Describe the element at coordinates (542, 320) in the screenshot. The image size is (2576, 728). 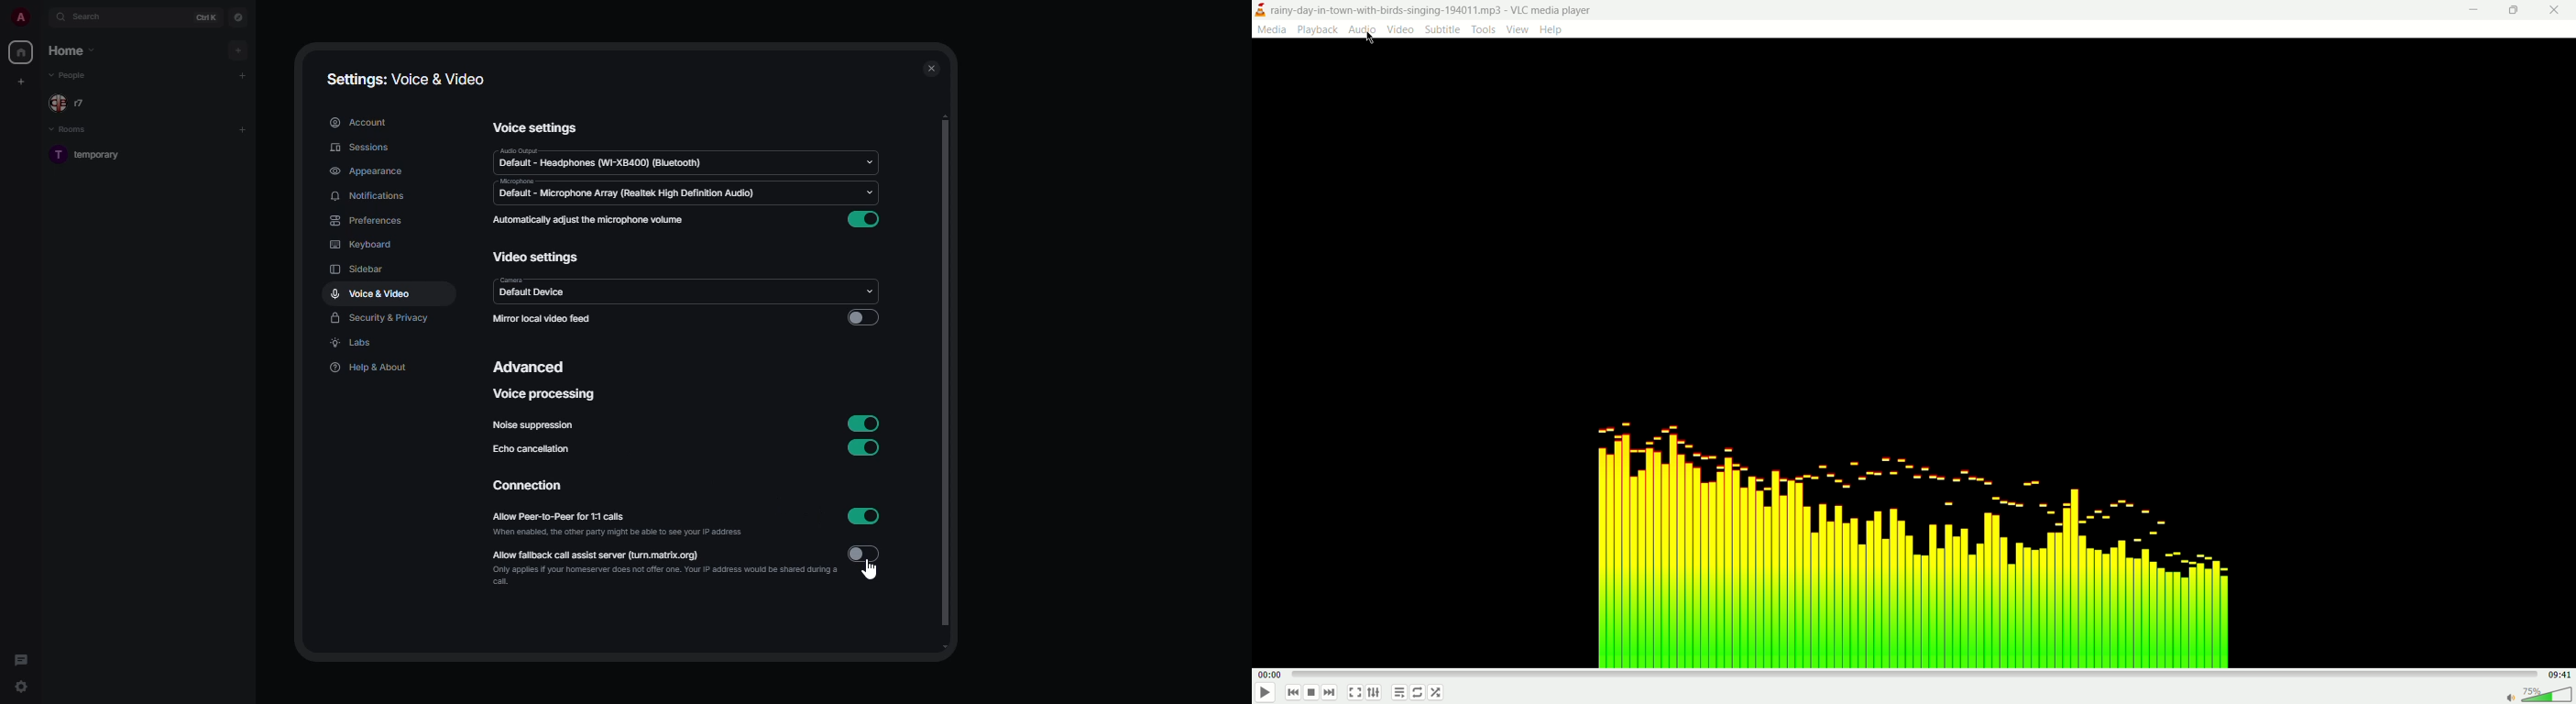
I see `mirror local video feed` at that location.